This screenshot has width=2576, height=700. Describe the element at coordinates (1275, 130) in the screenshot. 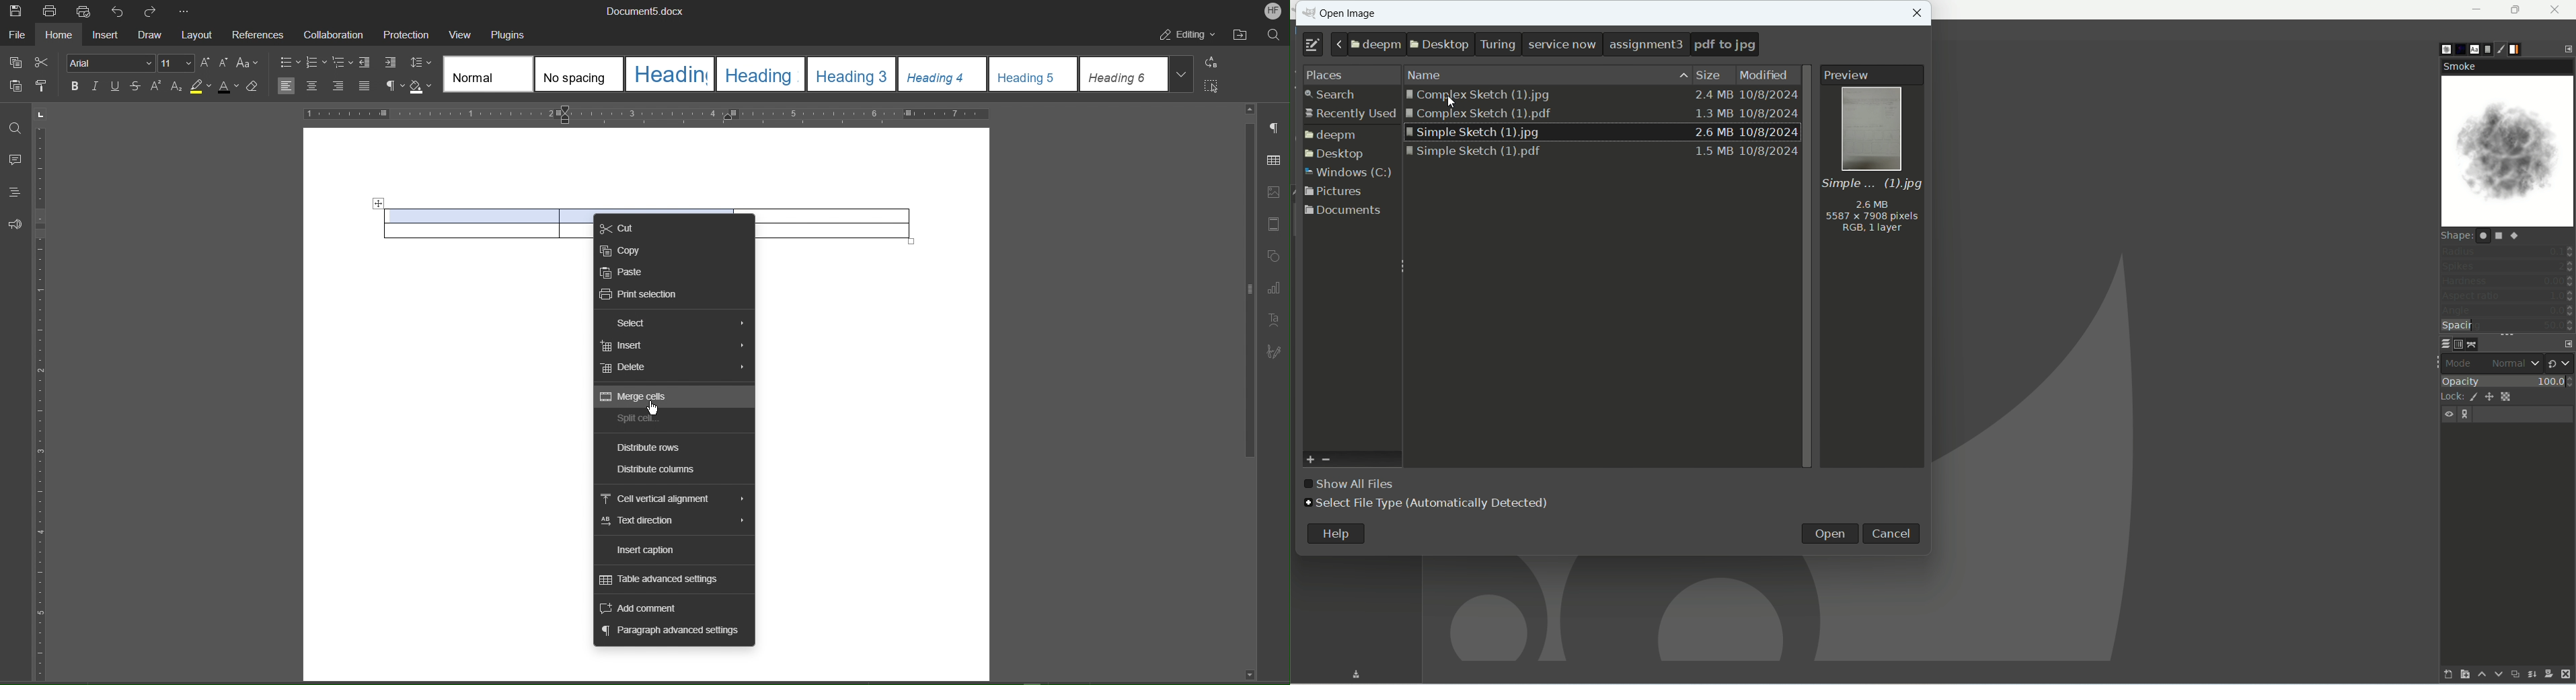

I see `Paragraph Settings` at that location.